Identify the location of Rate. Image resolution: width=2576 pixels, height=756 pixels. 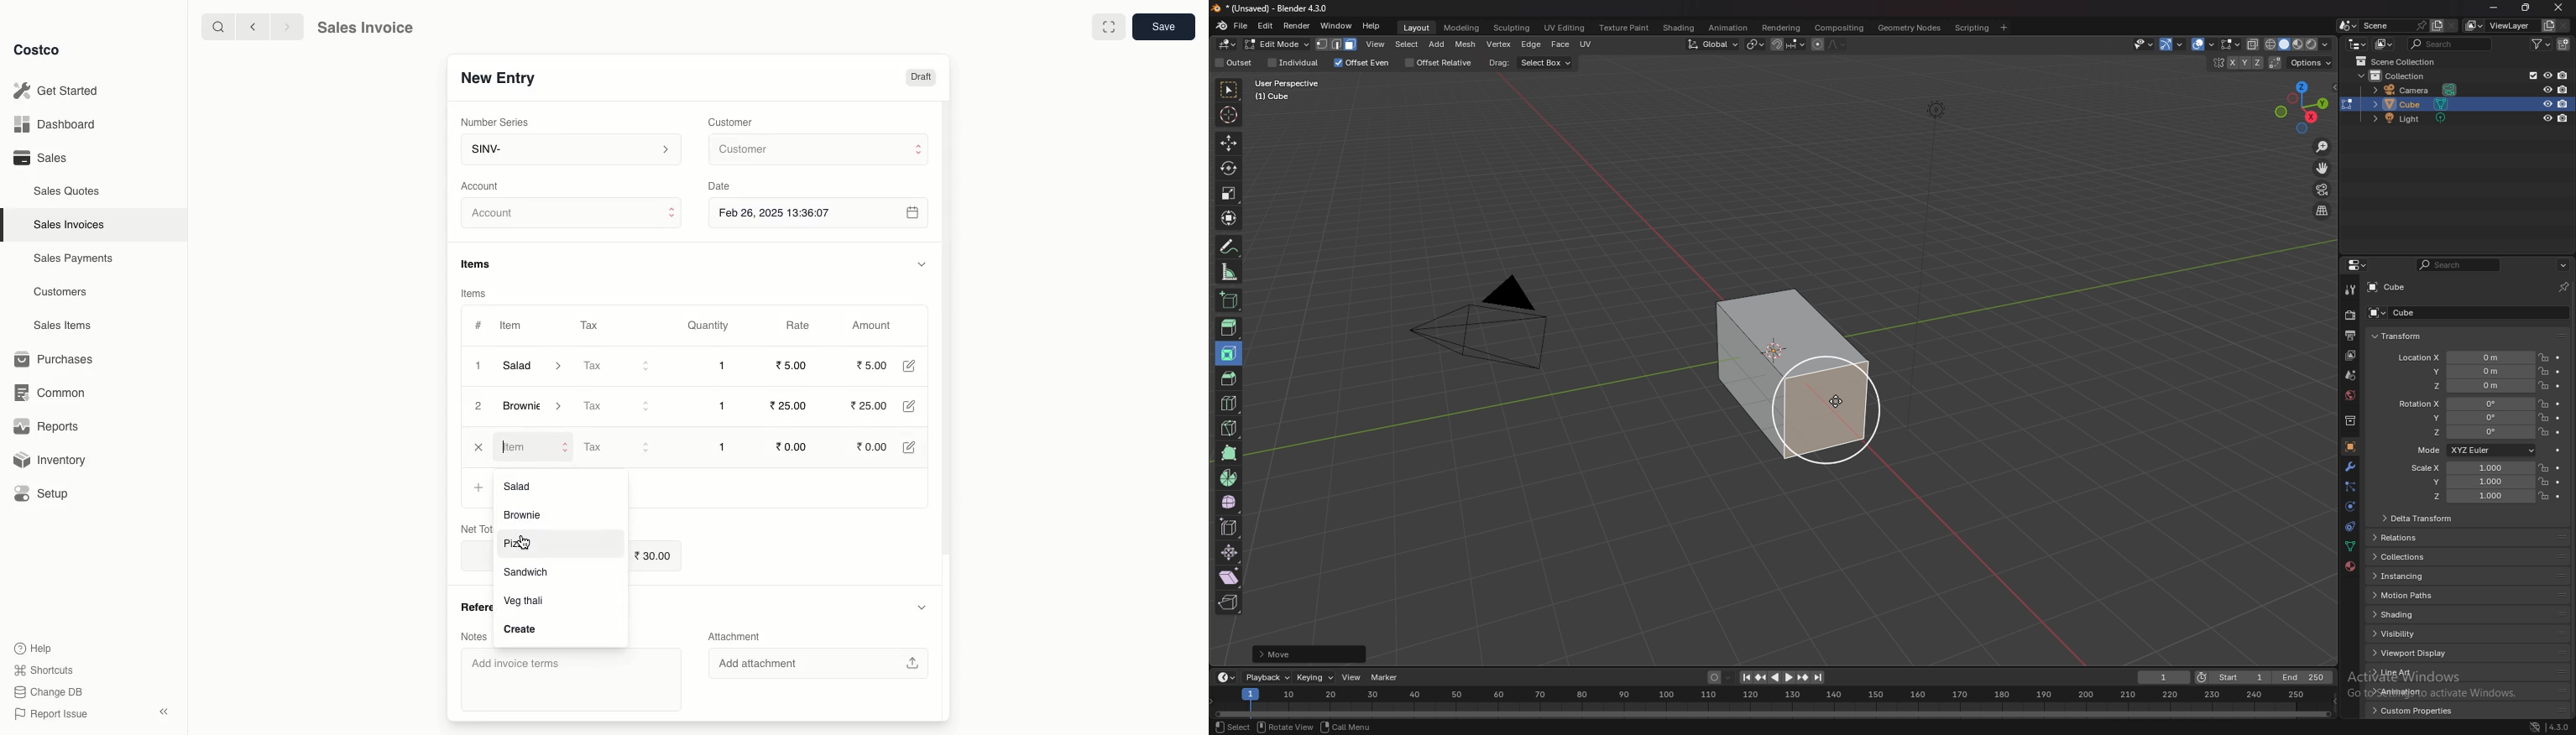
(800, 326).